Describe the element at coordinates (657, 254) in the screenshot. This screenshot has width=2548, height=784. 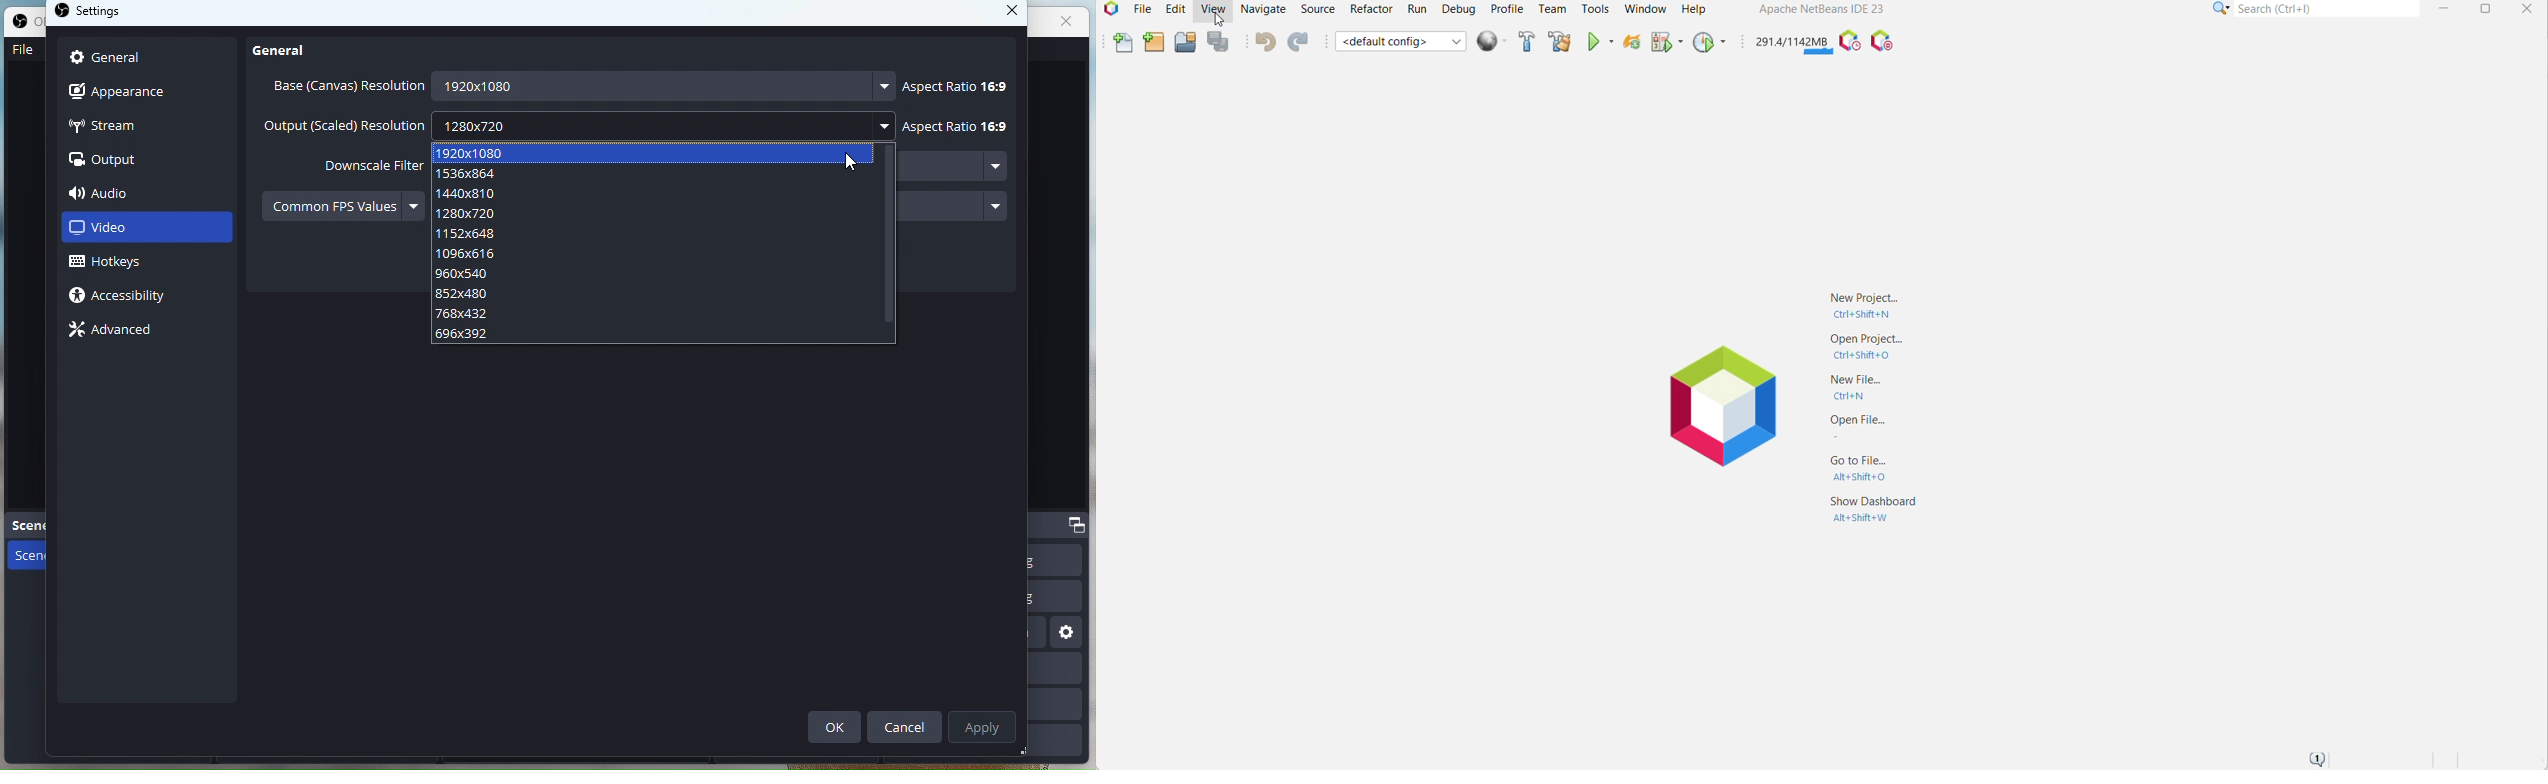
I see `1096x616` at that location.